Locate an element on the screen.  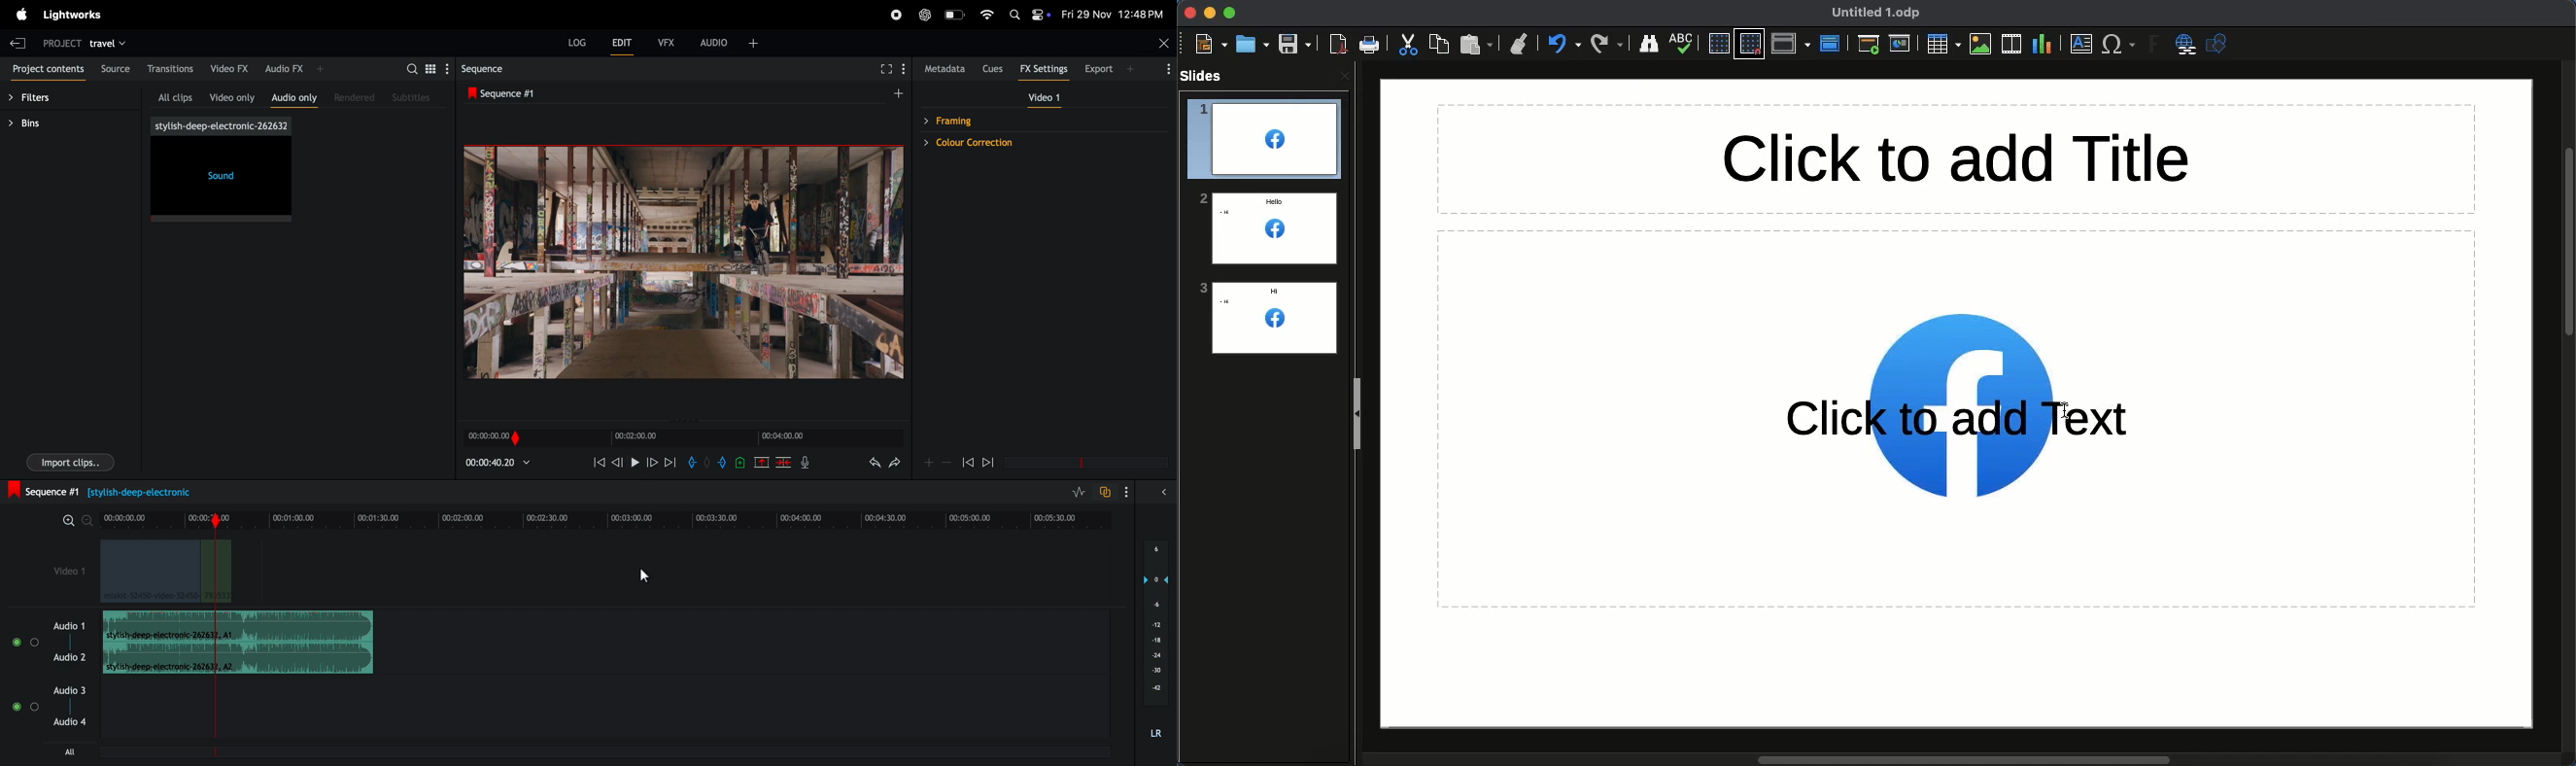
Open is located at coordinates (1250, 45).